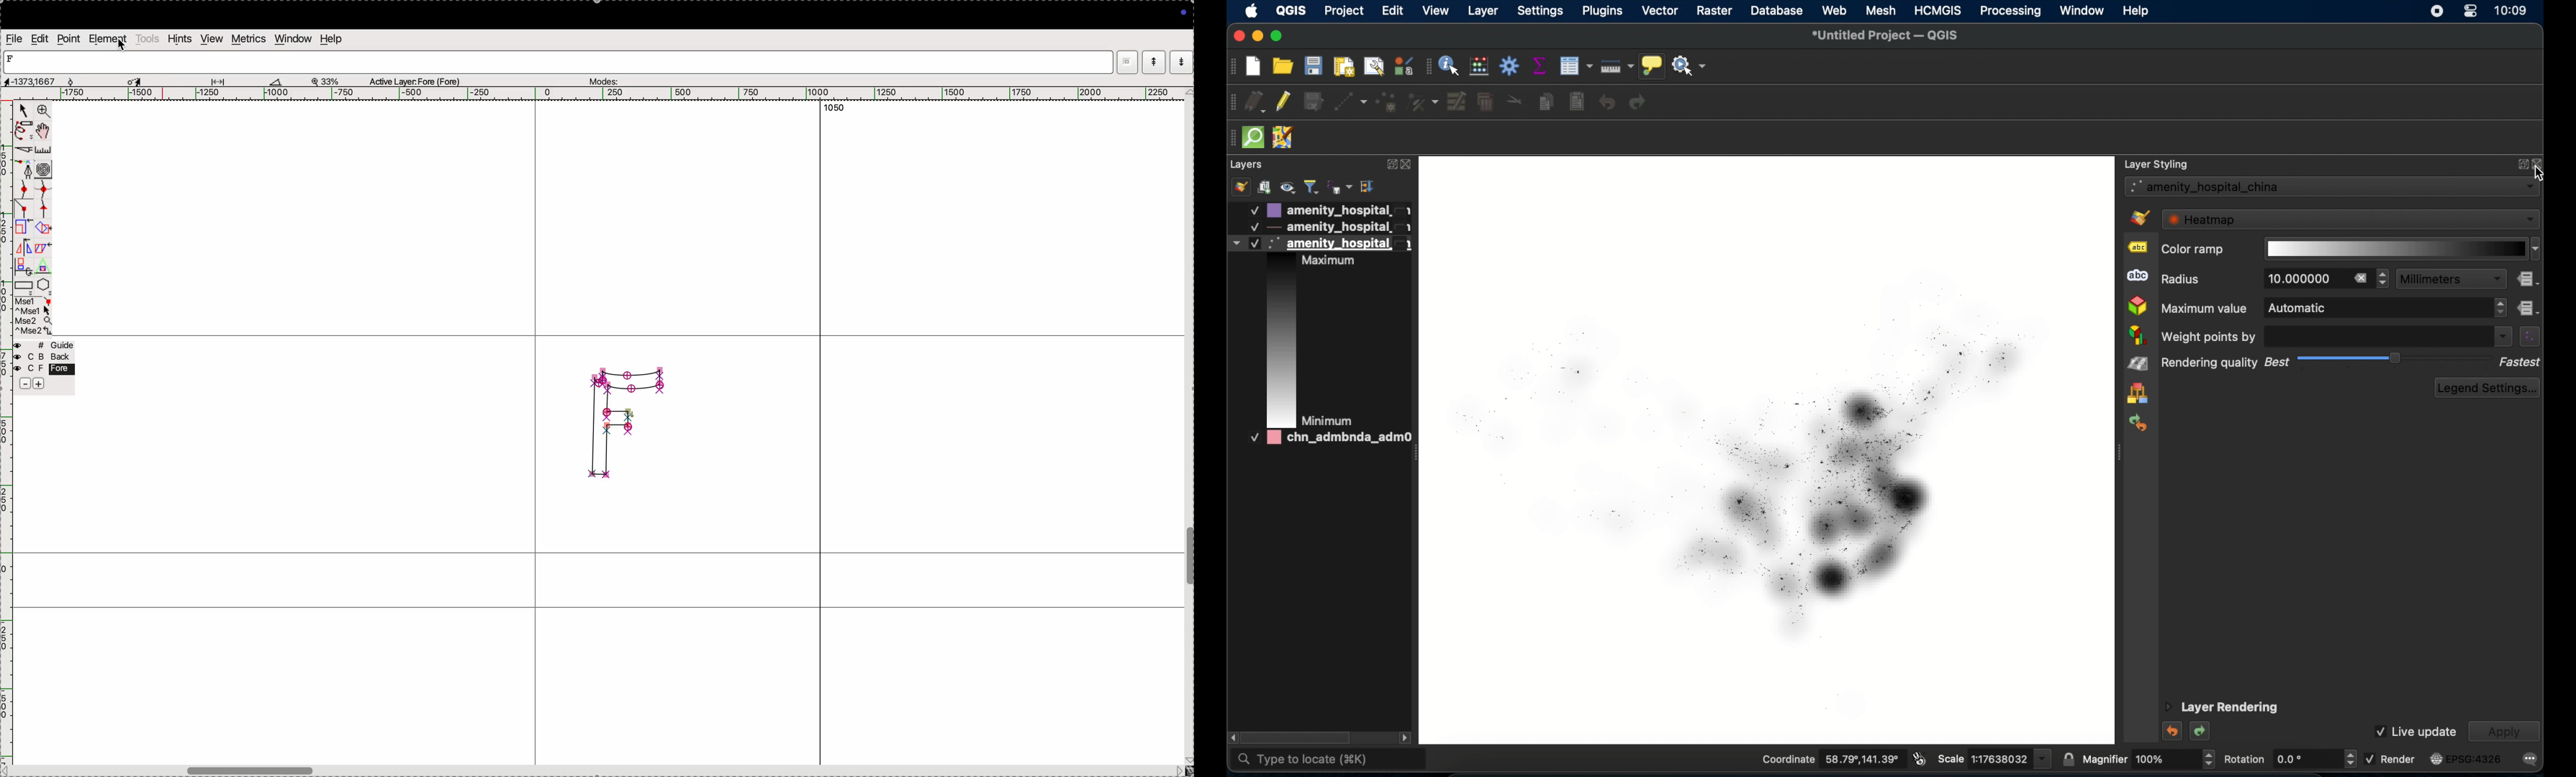  Describe the element at coordinates (44, 112) in the screenshot. I see `zoom` at that location.